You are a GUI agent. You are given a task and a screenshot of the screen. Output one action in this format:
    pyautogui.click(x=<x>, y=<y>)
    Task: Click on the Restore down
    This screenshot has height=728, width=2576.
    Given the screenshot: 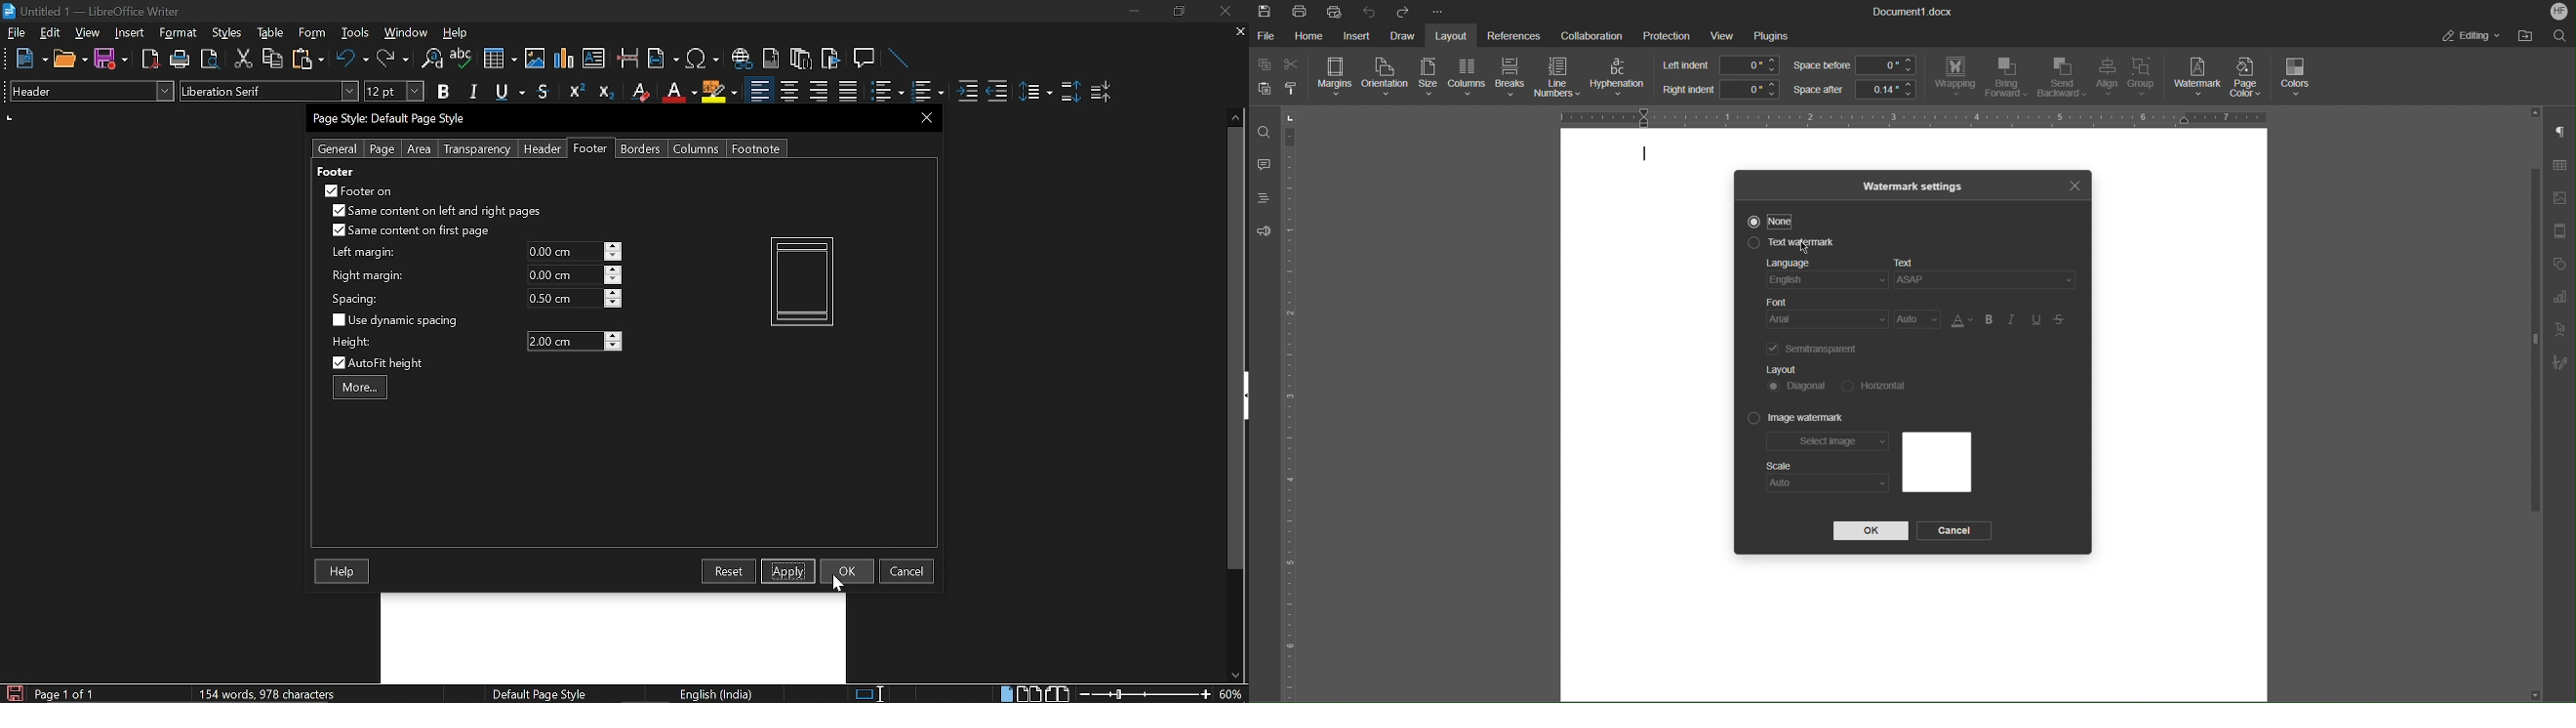 What is the action you would take?
    pyautogui.click(x=1177, y=12)
    